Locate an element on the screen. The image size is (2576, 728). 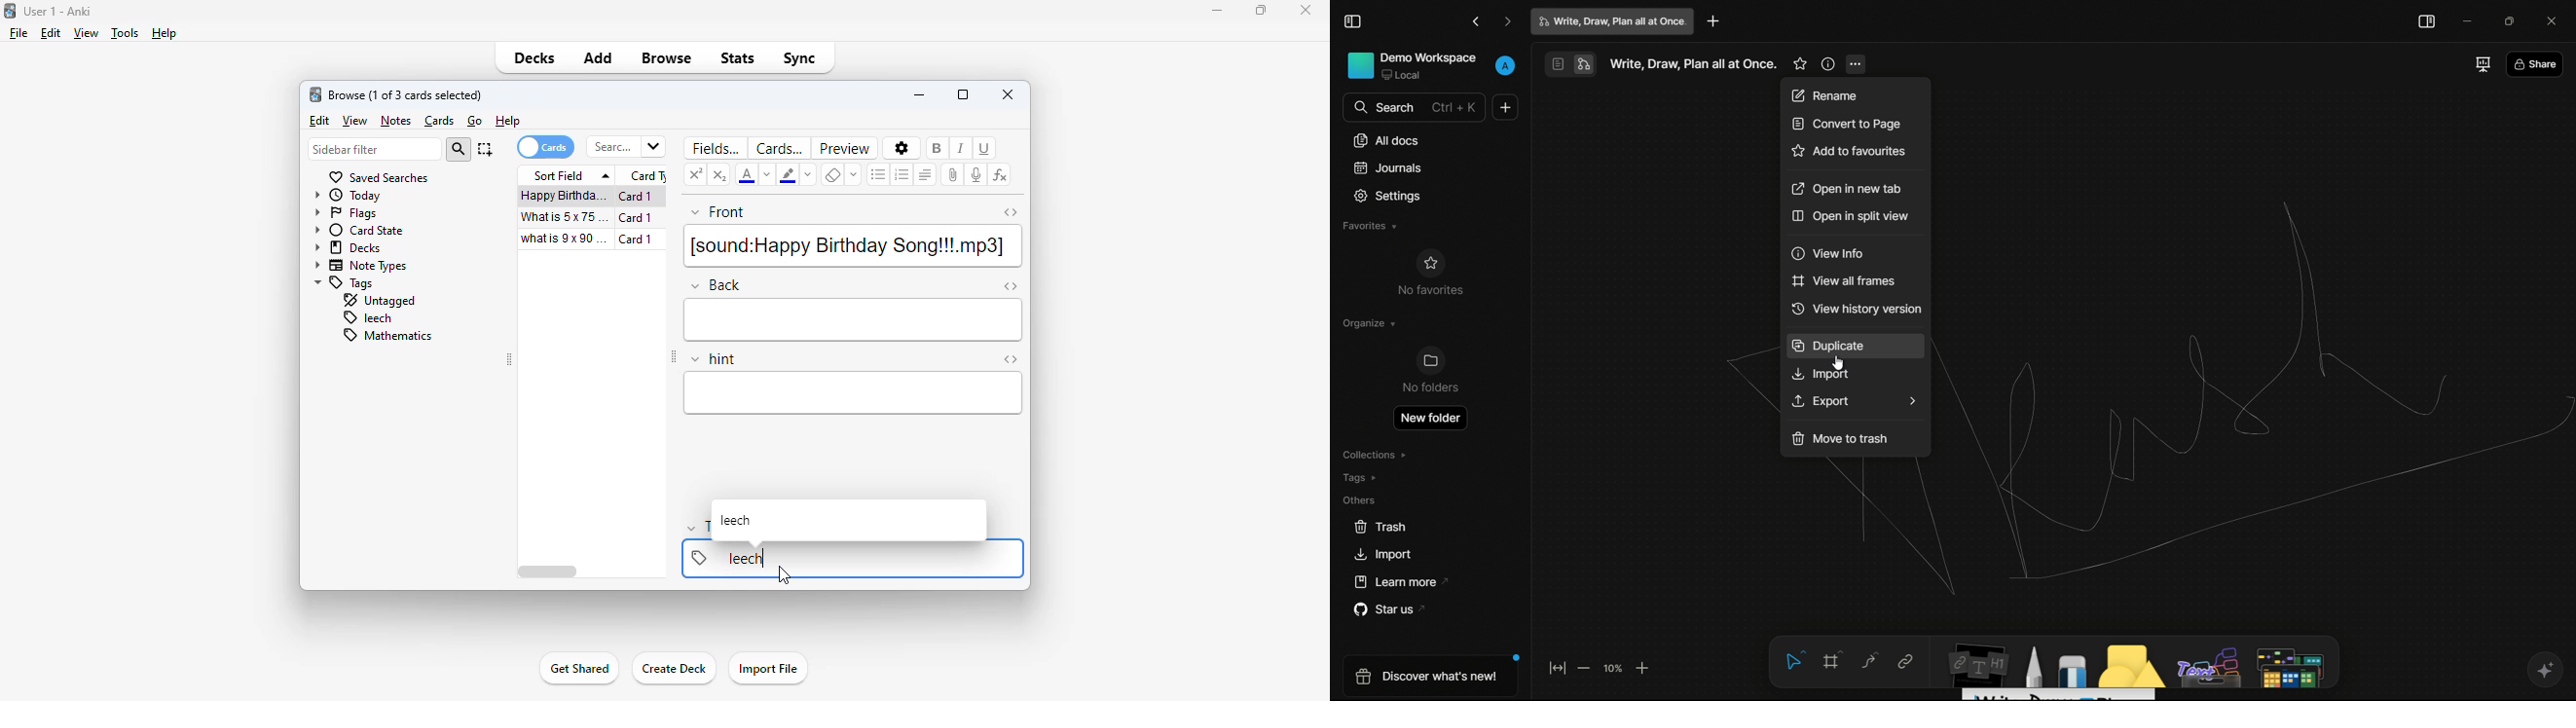
new project is located at coordinates (1713, 21).